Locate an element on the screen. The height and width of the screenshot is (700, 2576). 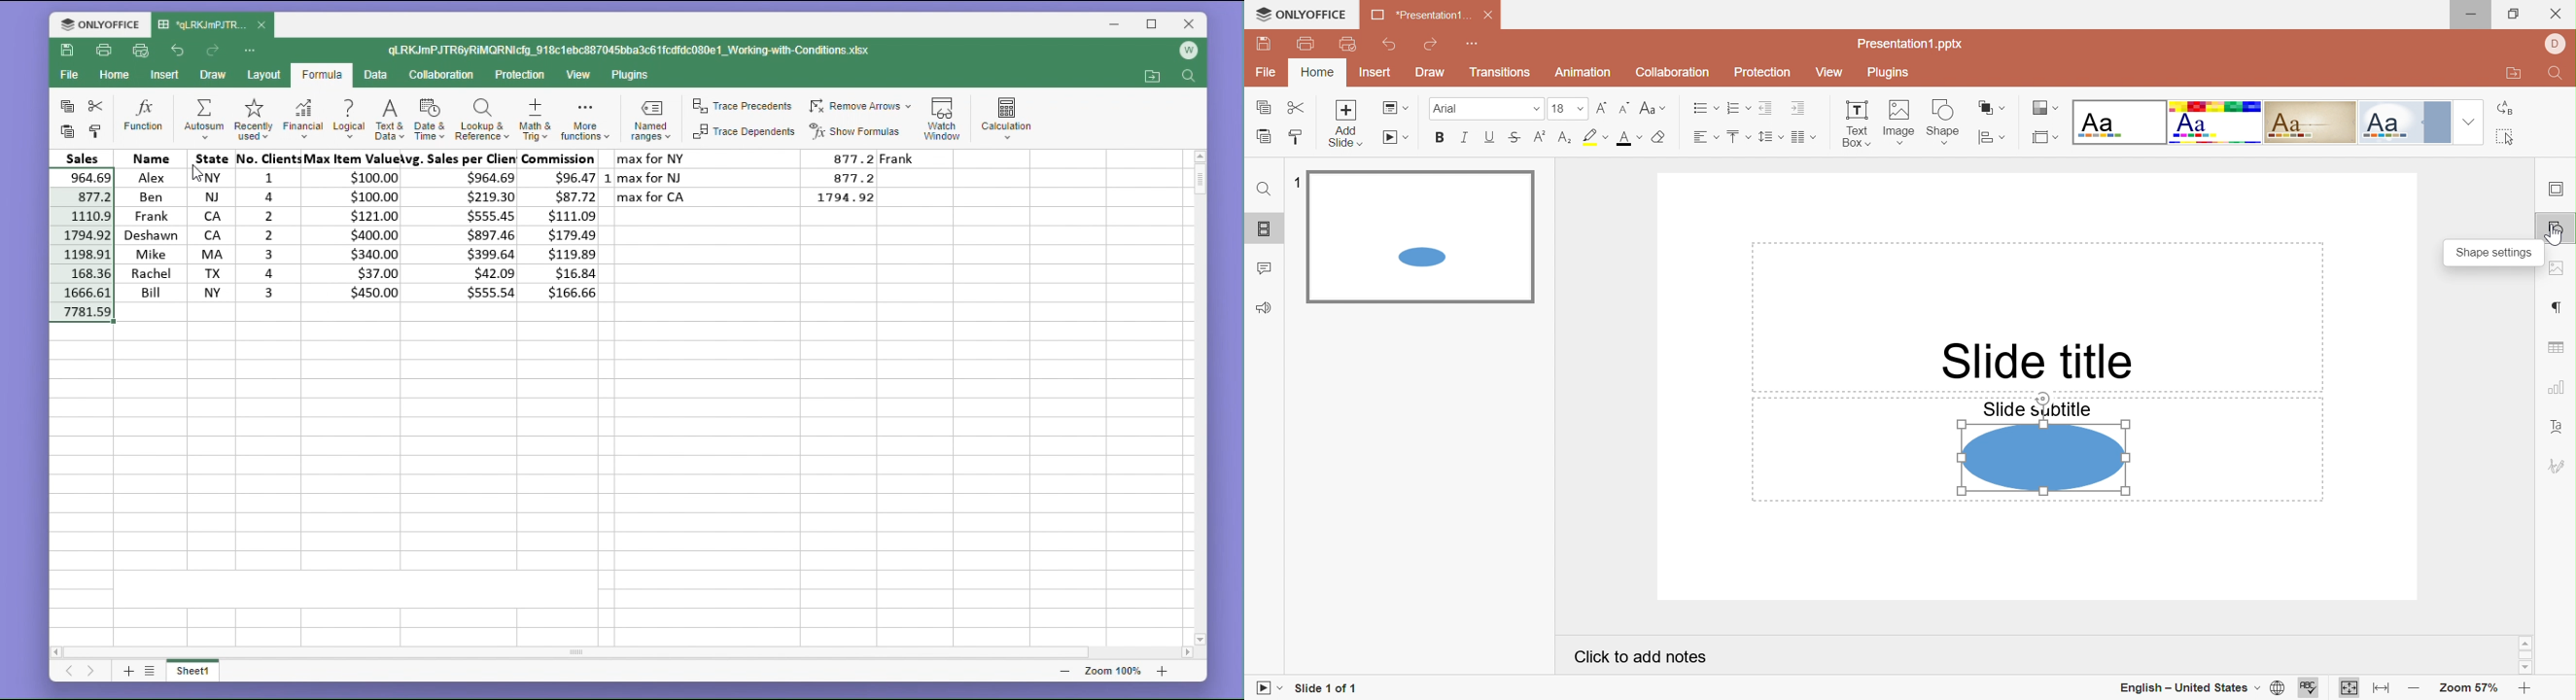
logical is located at coordinates (348, 121).